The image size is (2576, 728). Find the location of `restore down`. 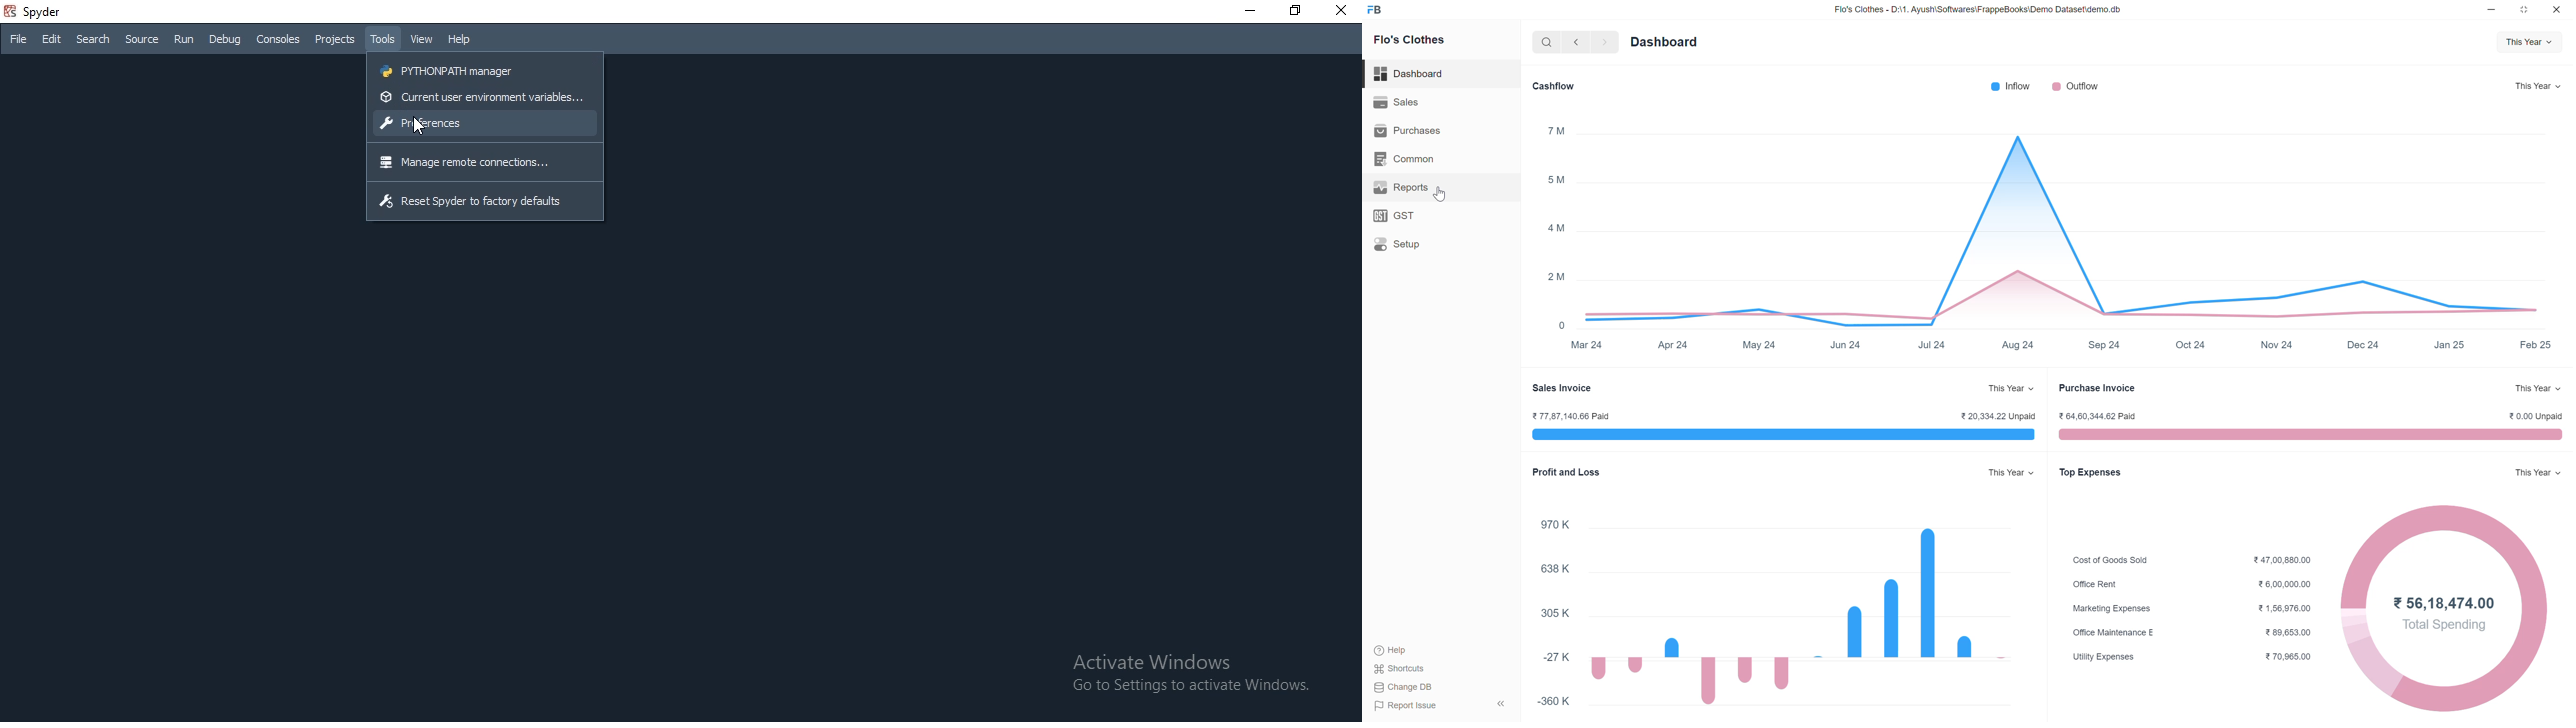

restore down is located at coordinates (2524, 9).